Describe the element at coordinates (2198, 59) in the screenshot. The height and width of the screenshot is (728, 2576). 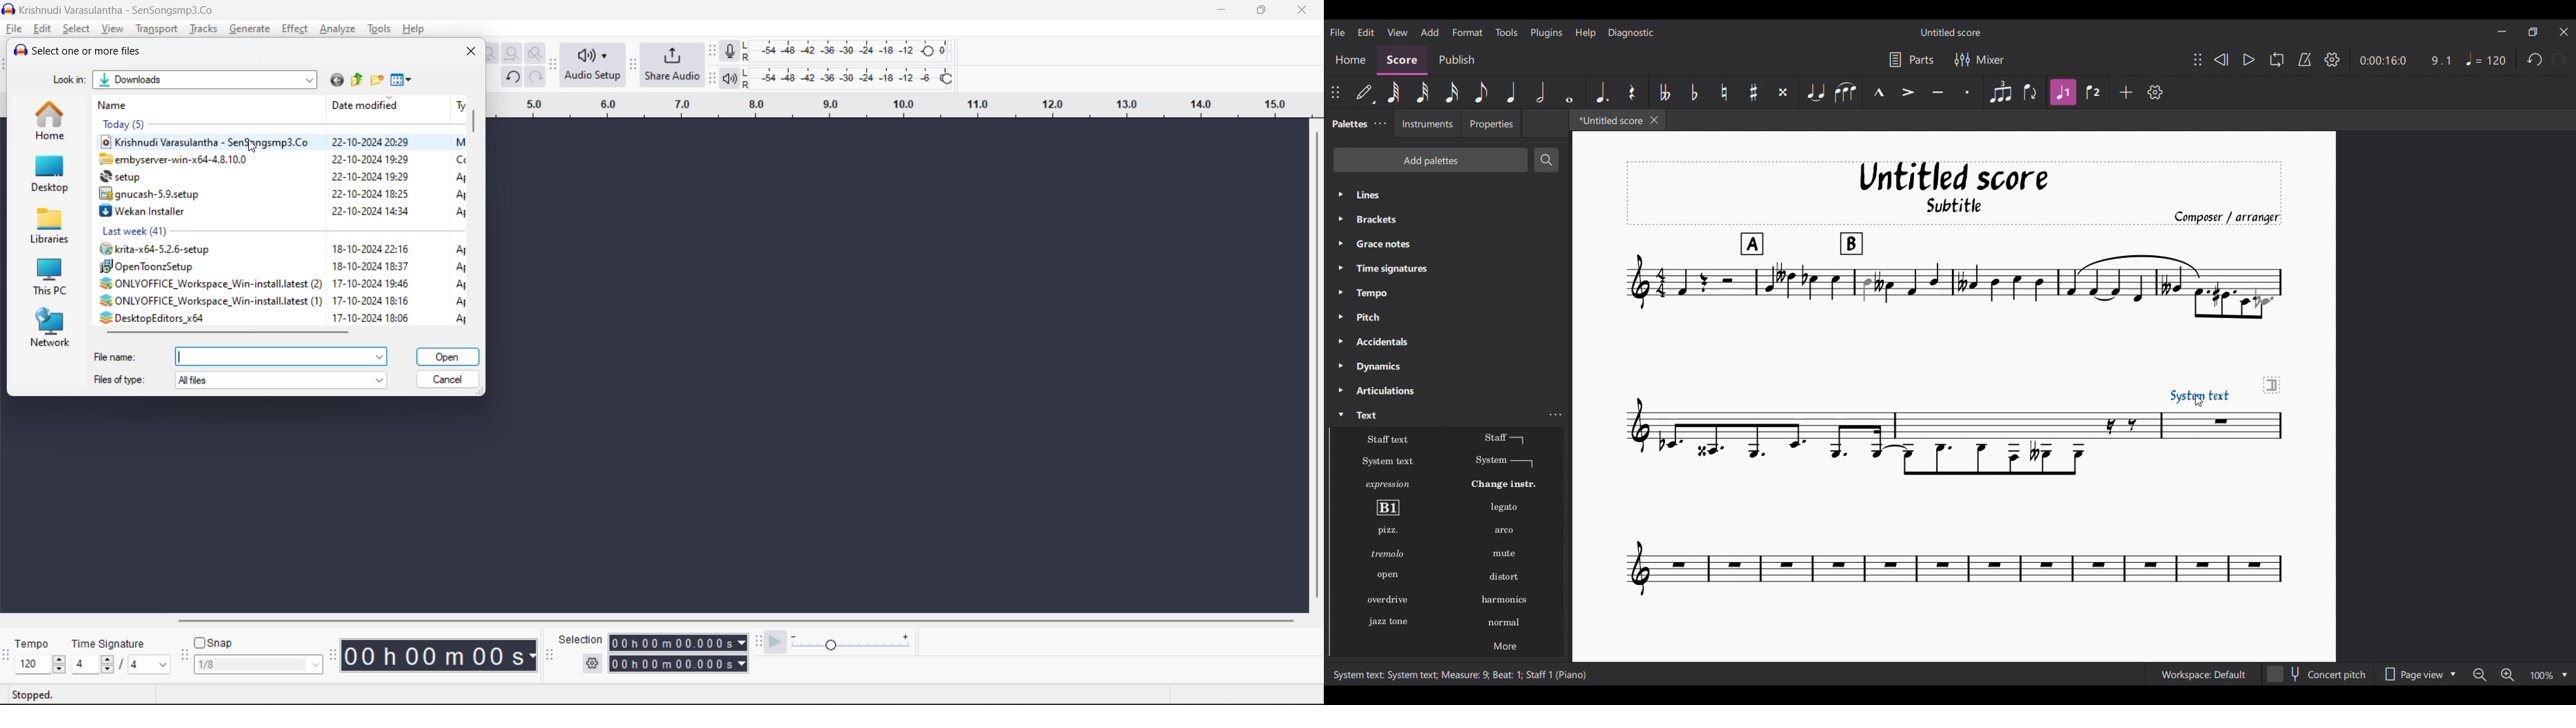
I see `Change position` at that location.